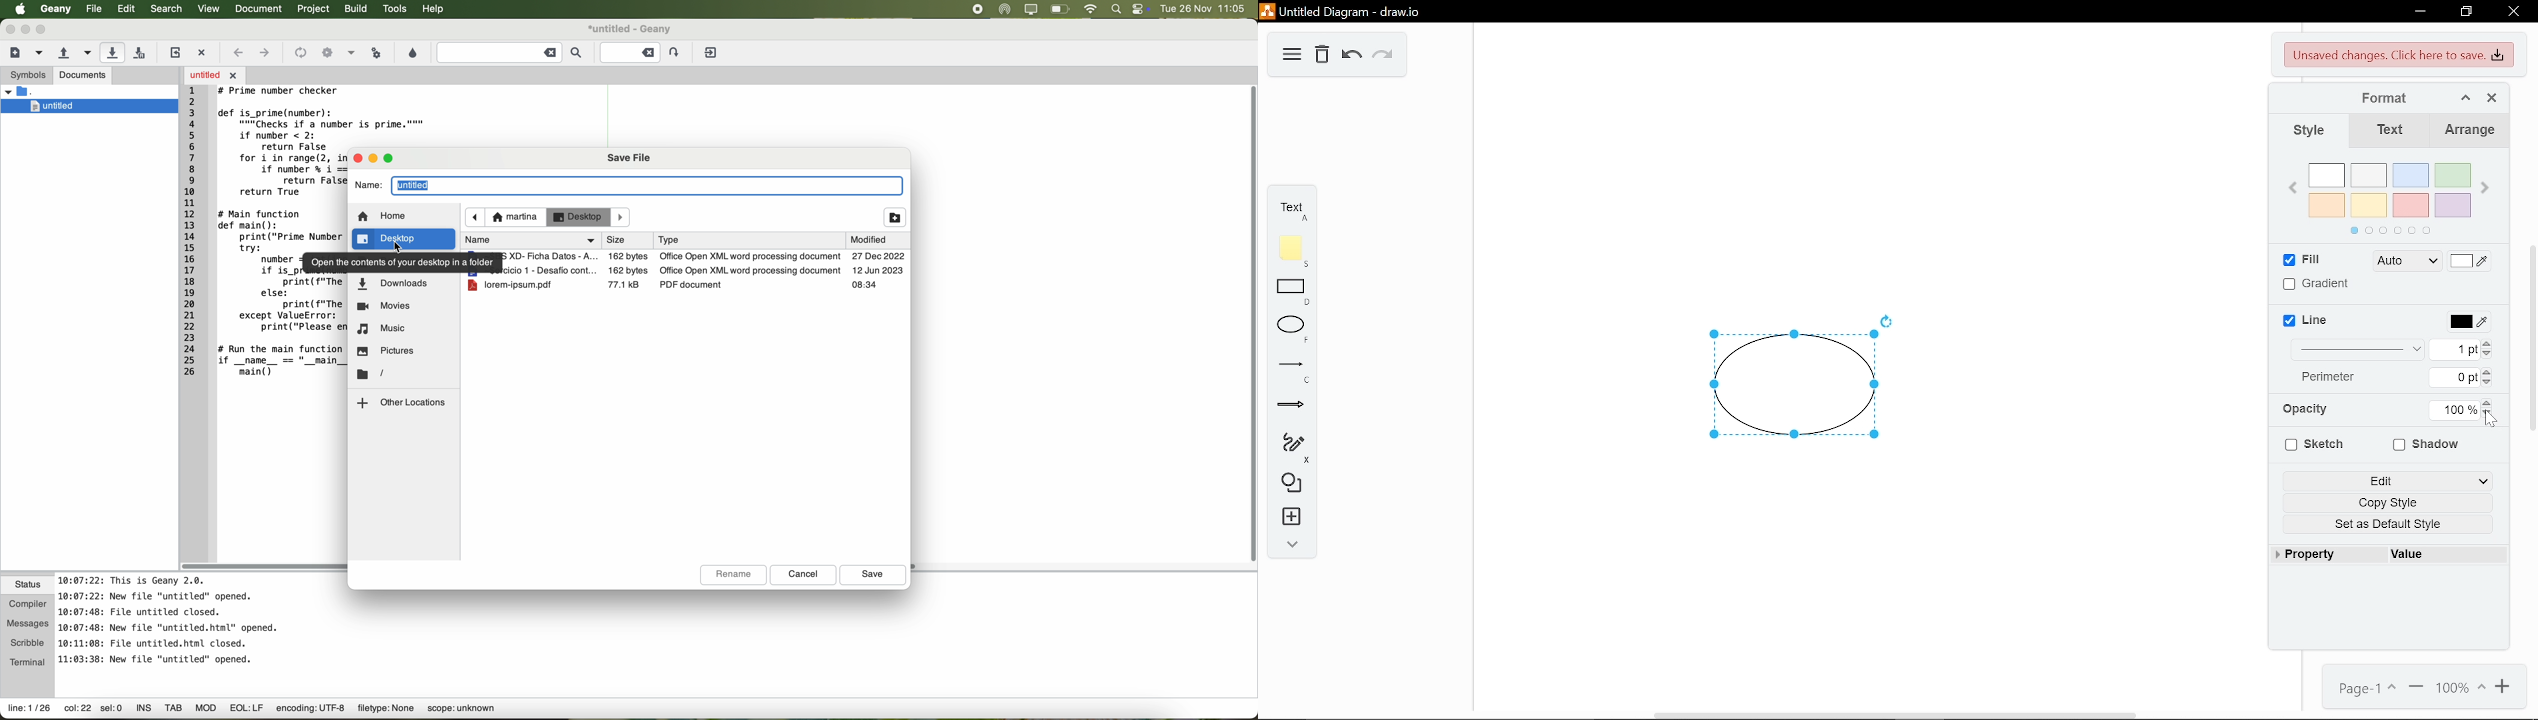 This screenshot has width=2548, height=728. Describe the element at coordinates (2389, 130) in the screenshot. I see `Text` at that location.